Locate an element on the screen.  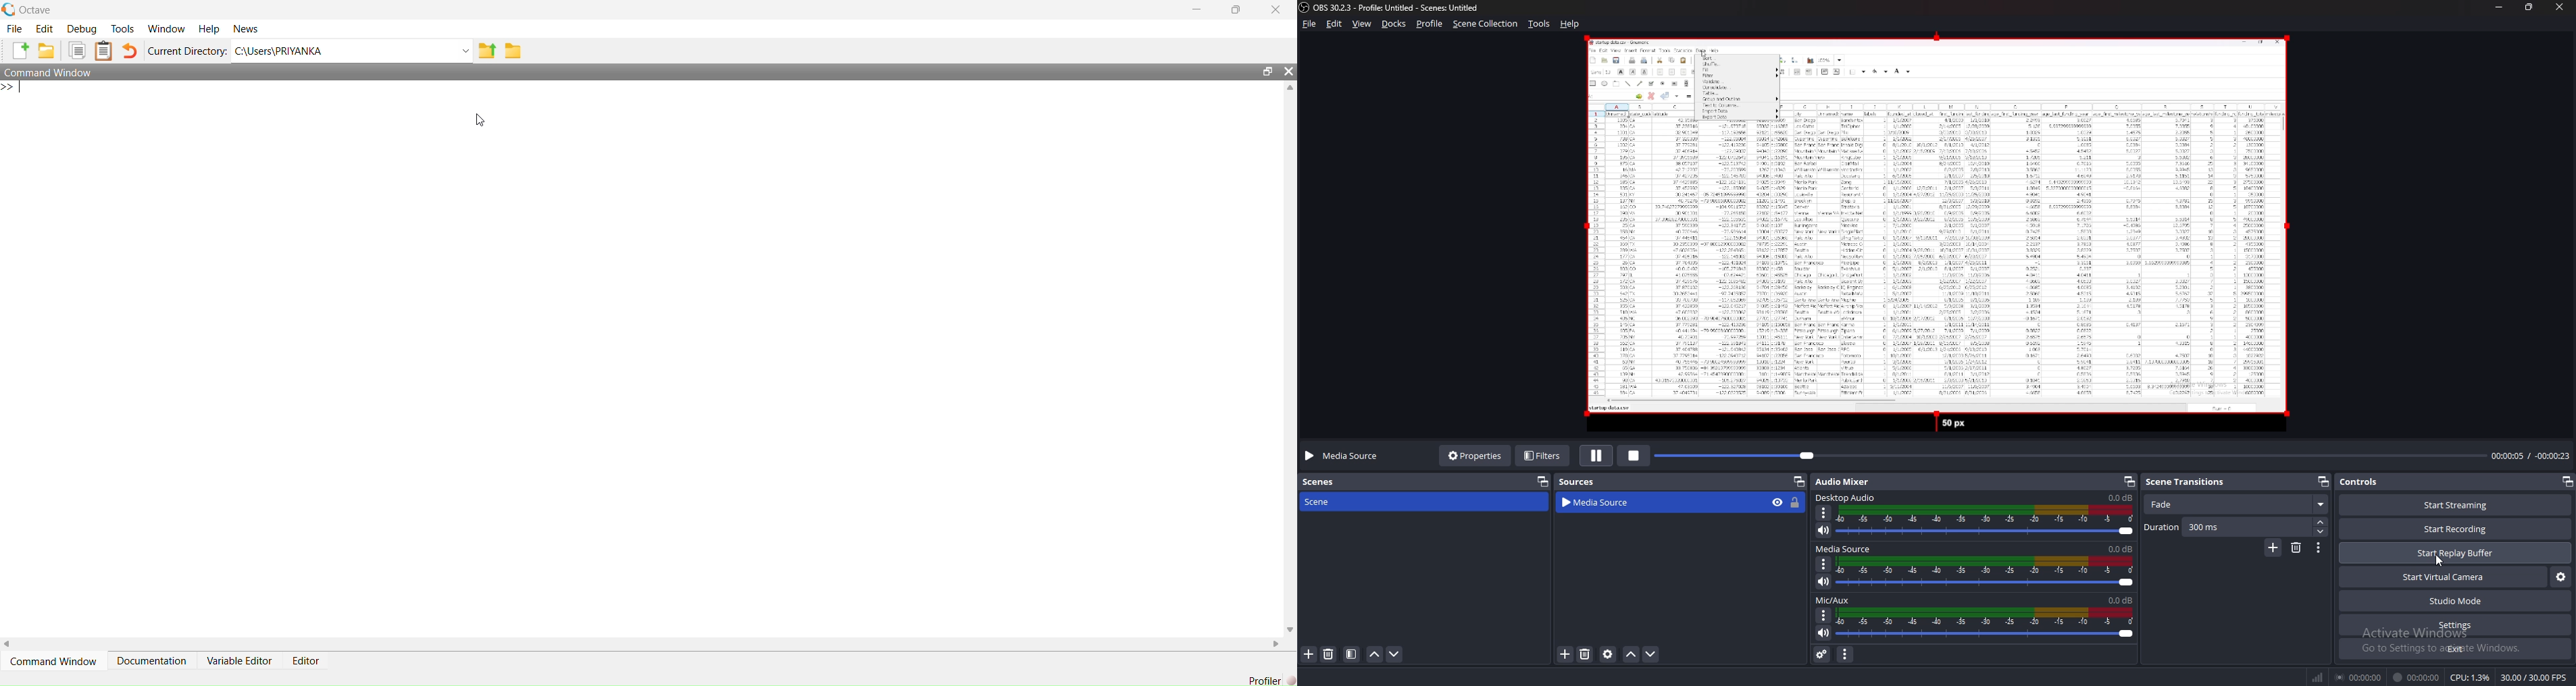
exit is located at coordinates (2455, 648).